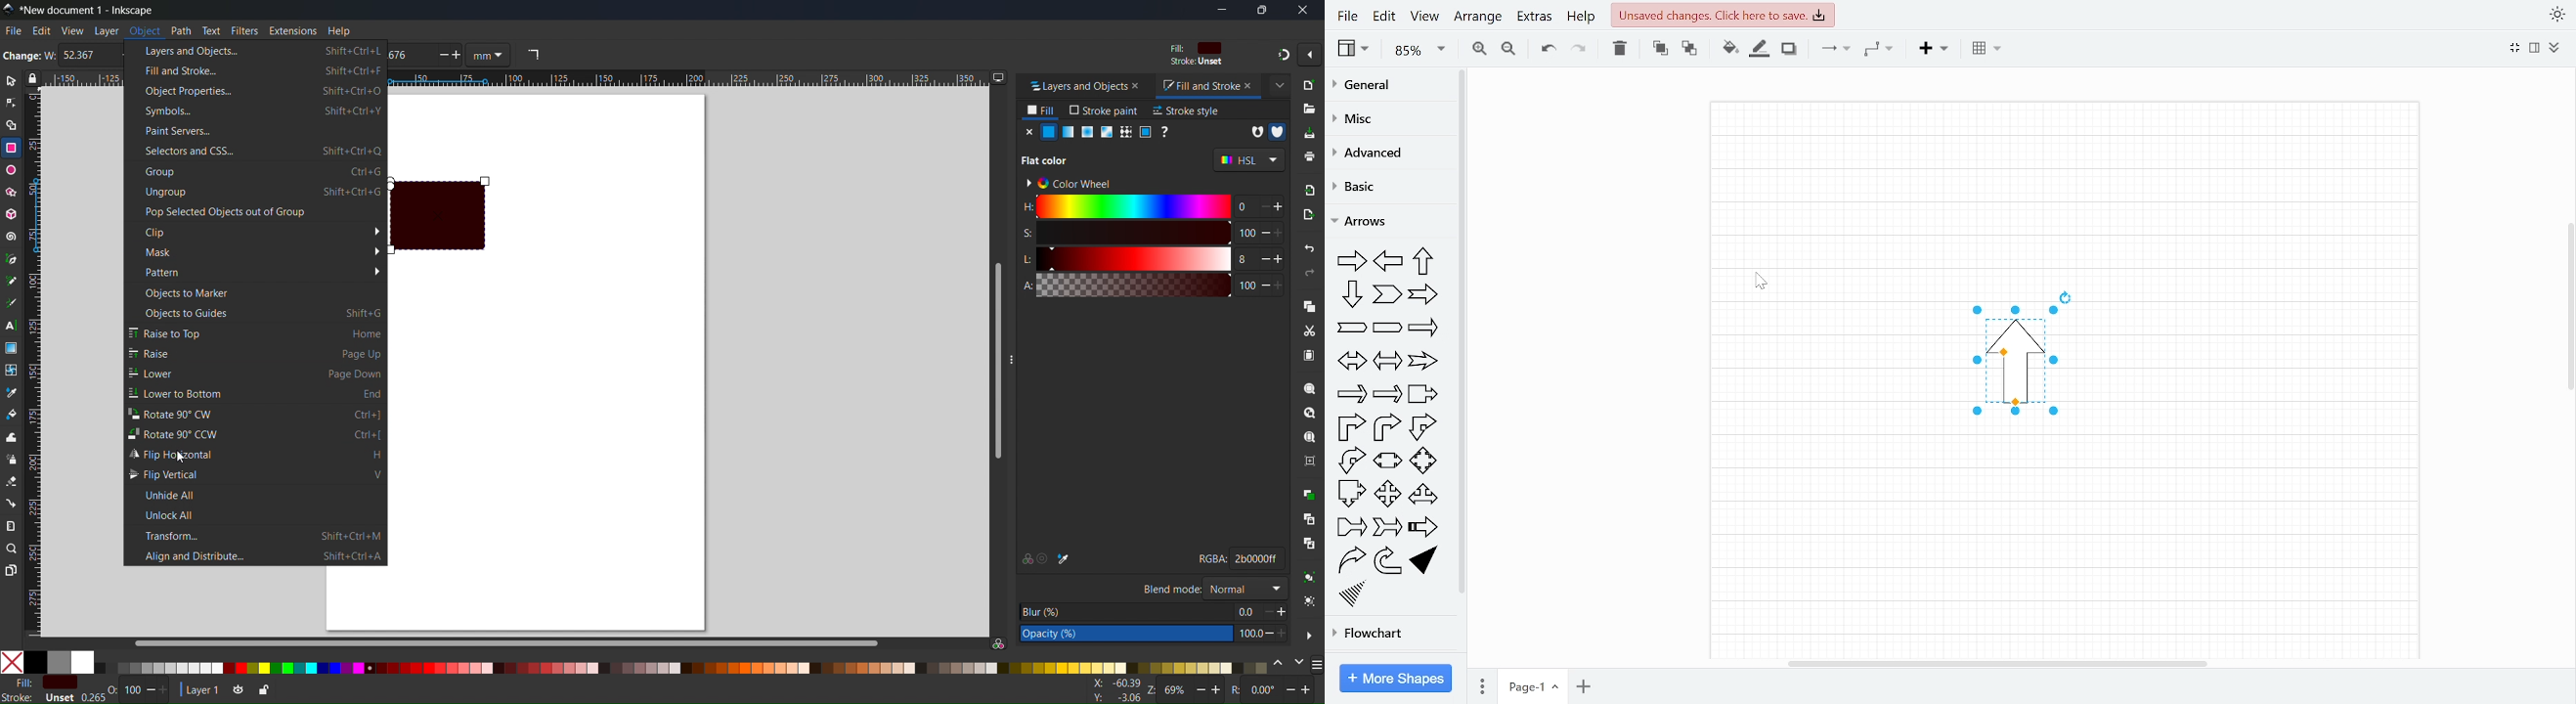 The image size is (2576, 728). I want to click on Zoom out, so click(1508, 49).